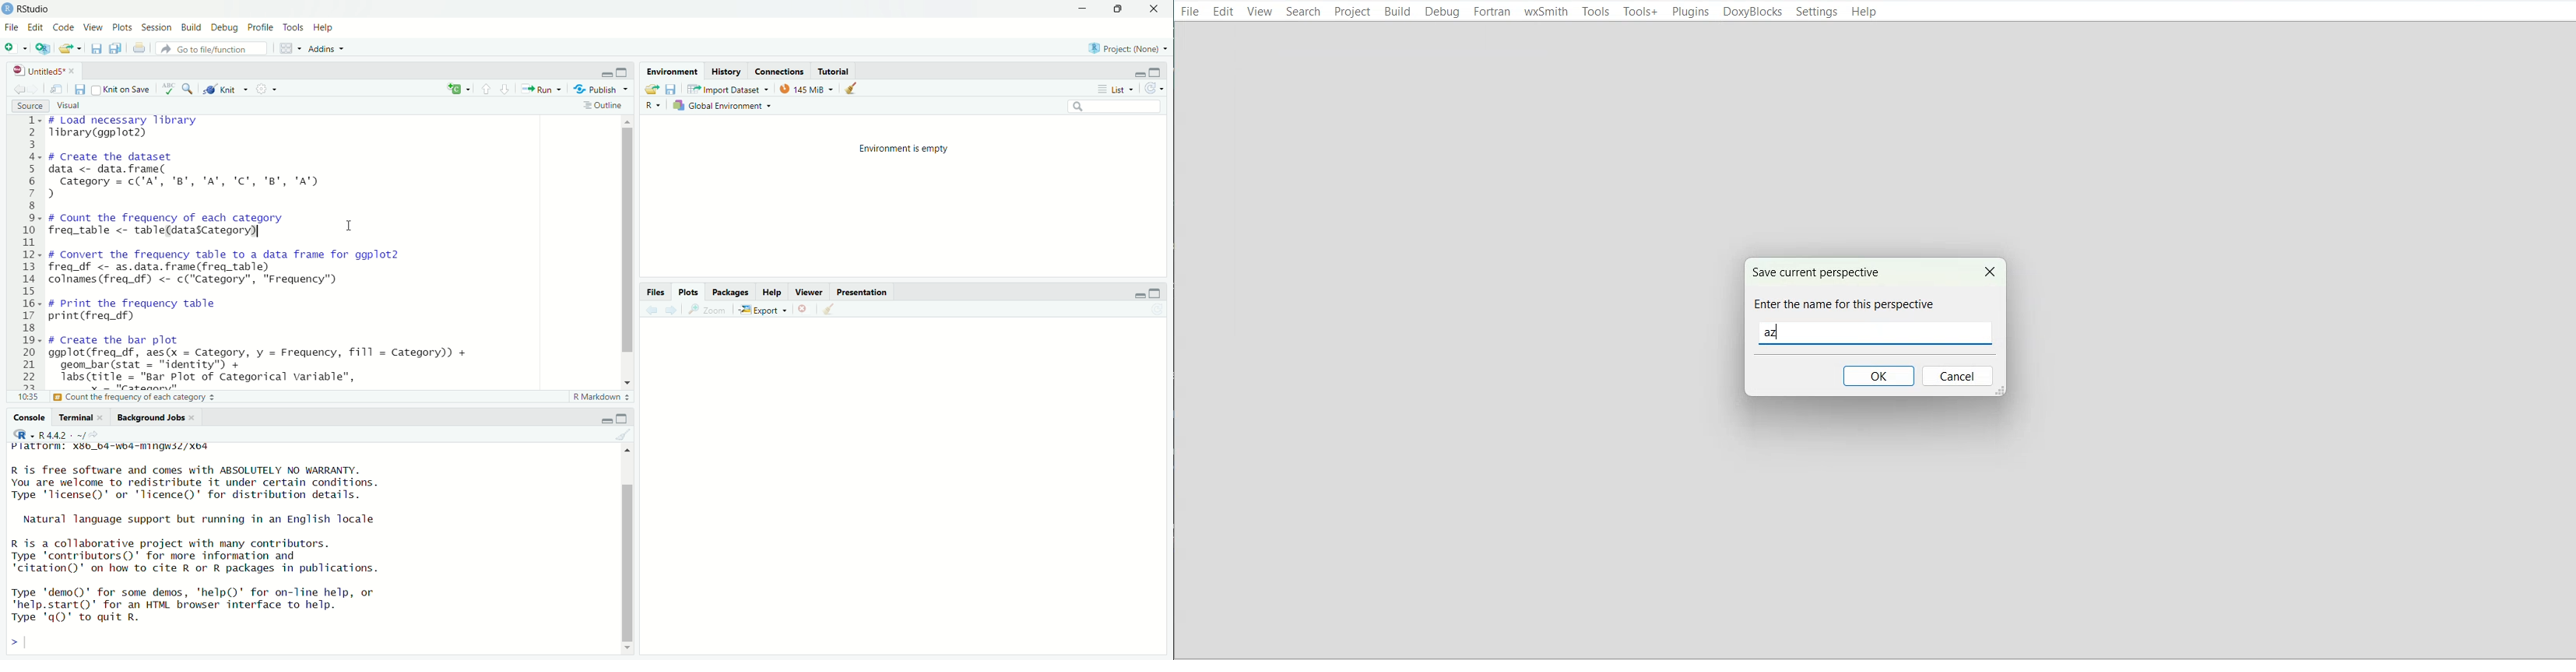 The height and width of the screenshot is (672, 2576). What do you see at coordinates (804, 90) in the screenshot?
I see `145 MiB` at bounding box center [804, 90].